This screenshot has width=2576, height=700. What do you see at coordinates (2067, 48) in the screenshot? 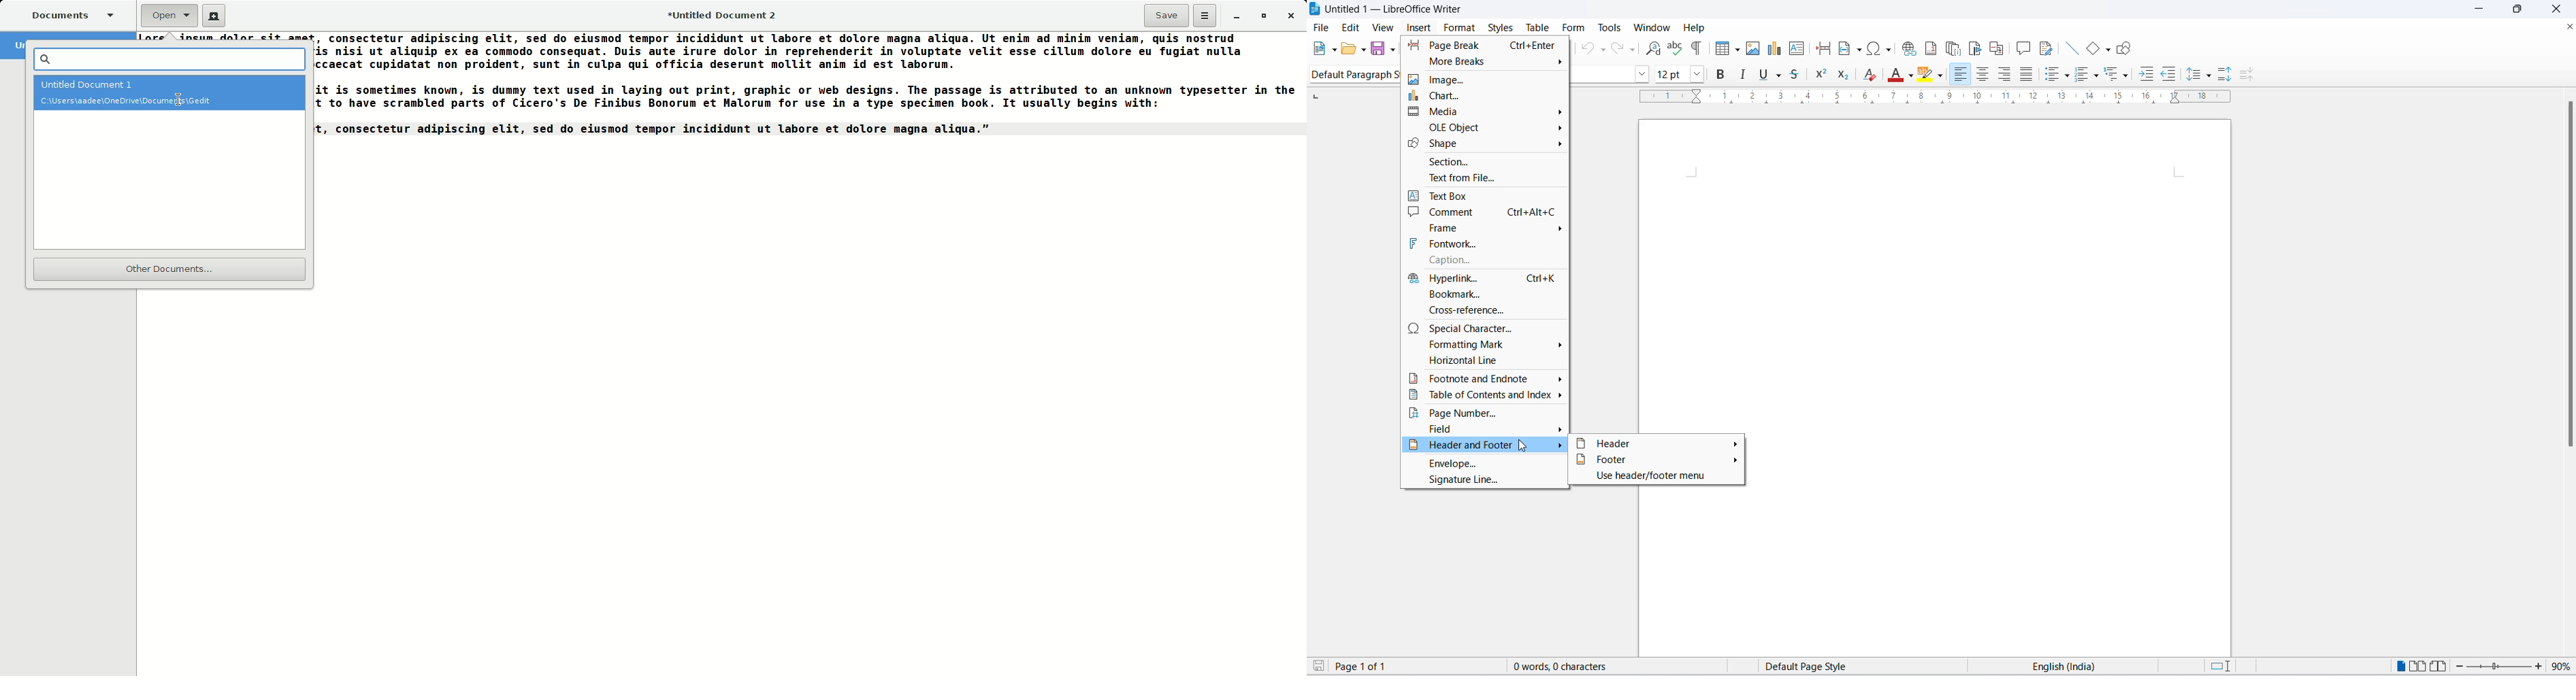
I see `line` at bounding box center [2067, 48].